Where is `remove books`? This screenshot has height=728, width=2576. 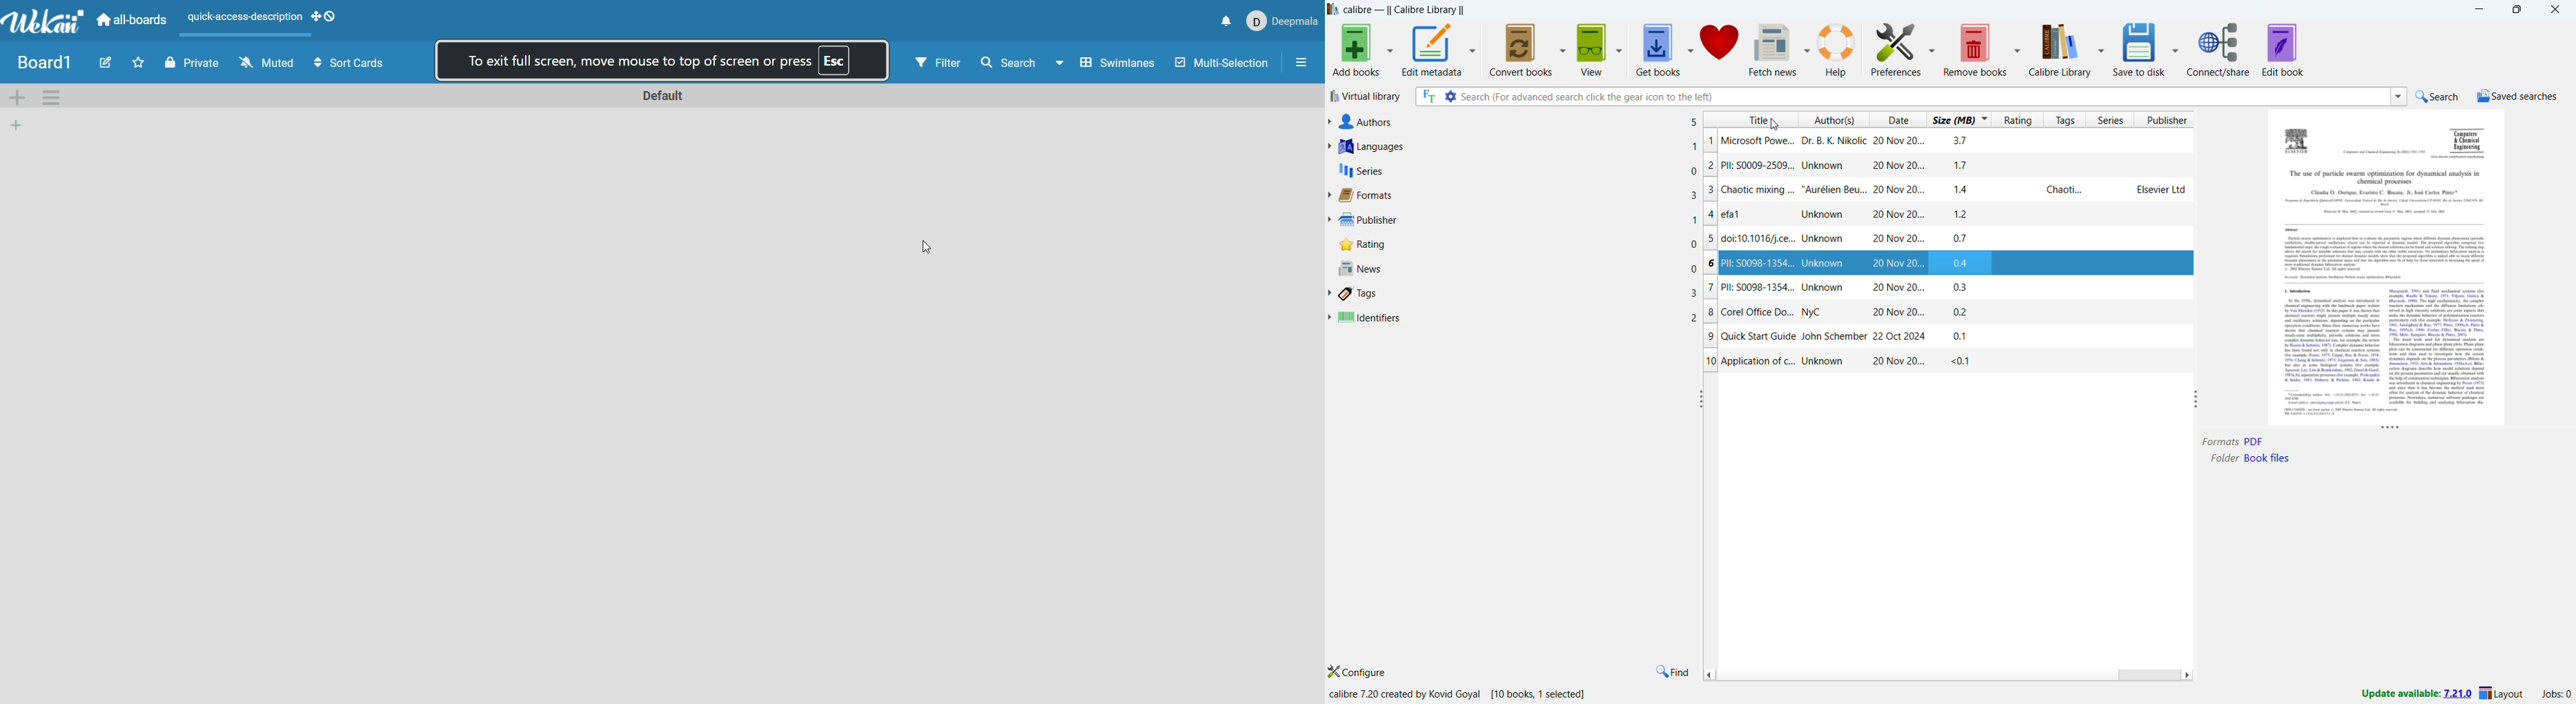
remove books is located at coordinates (1975, 49).